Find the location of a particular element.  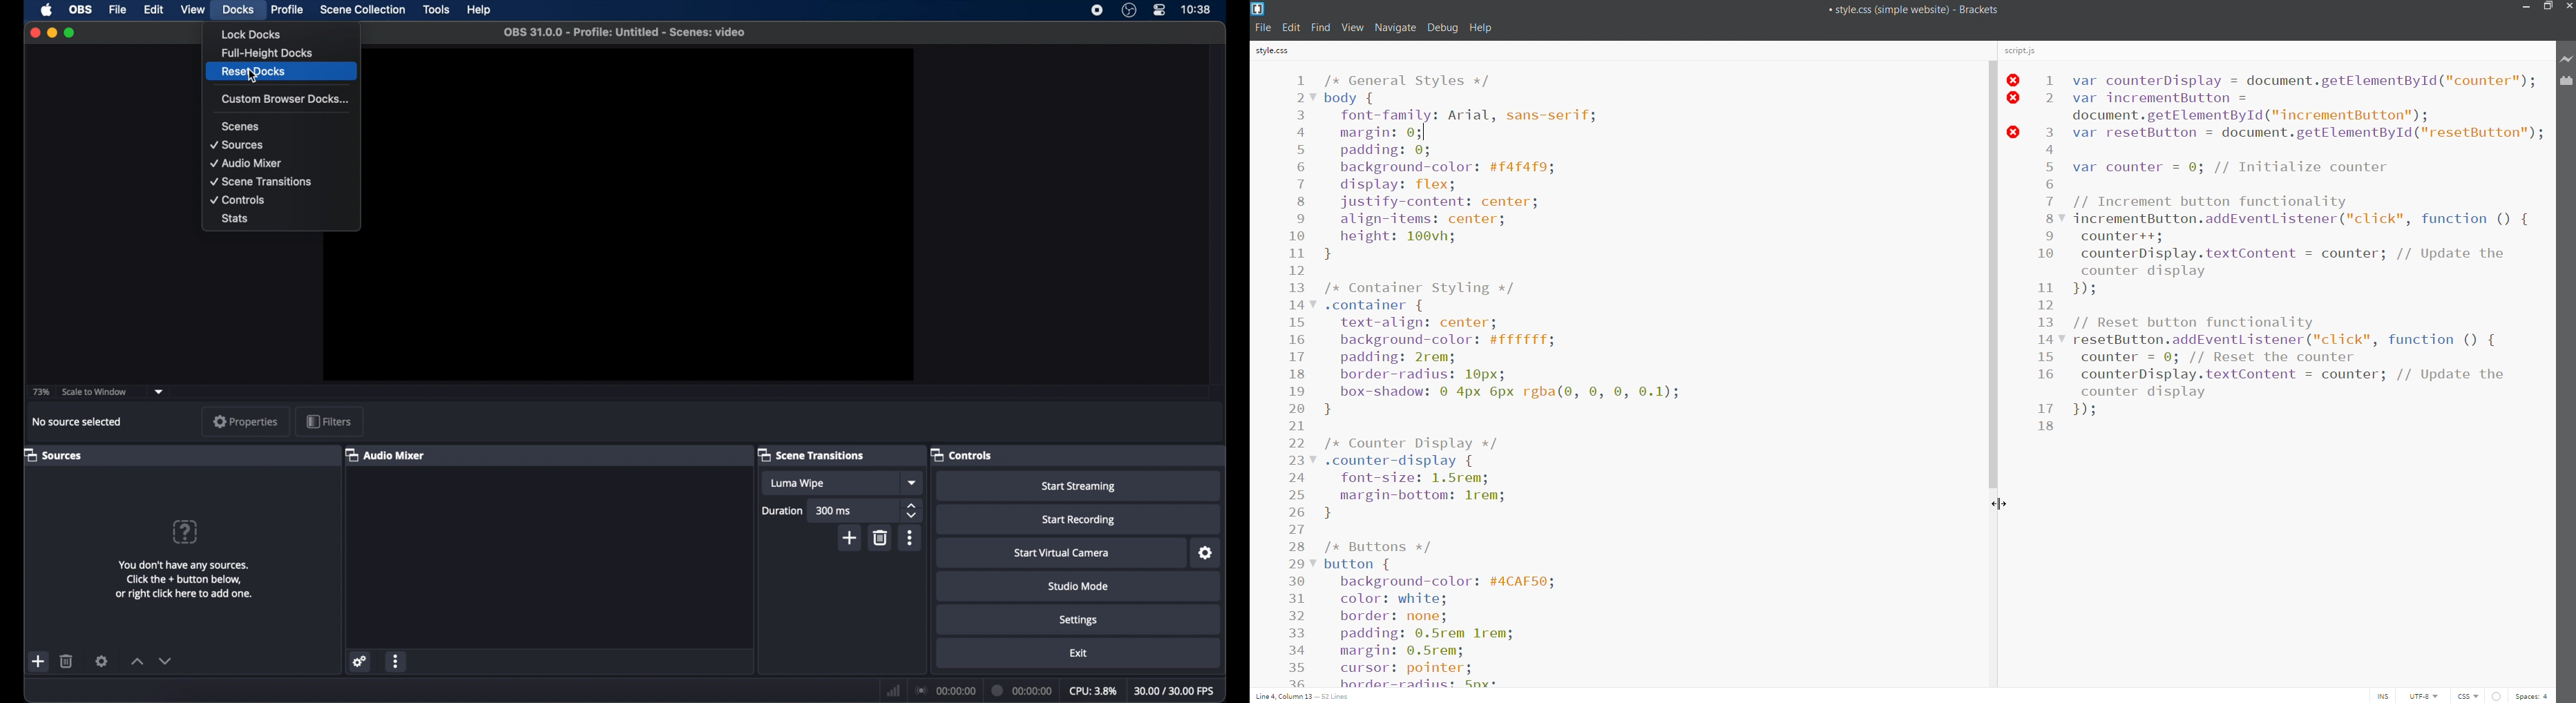

300 ms is located at coordinates (835, 510).